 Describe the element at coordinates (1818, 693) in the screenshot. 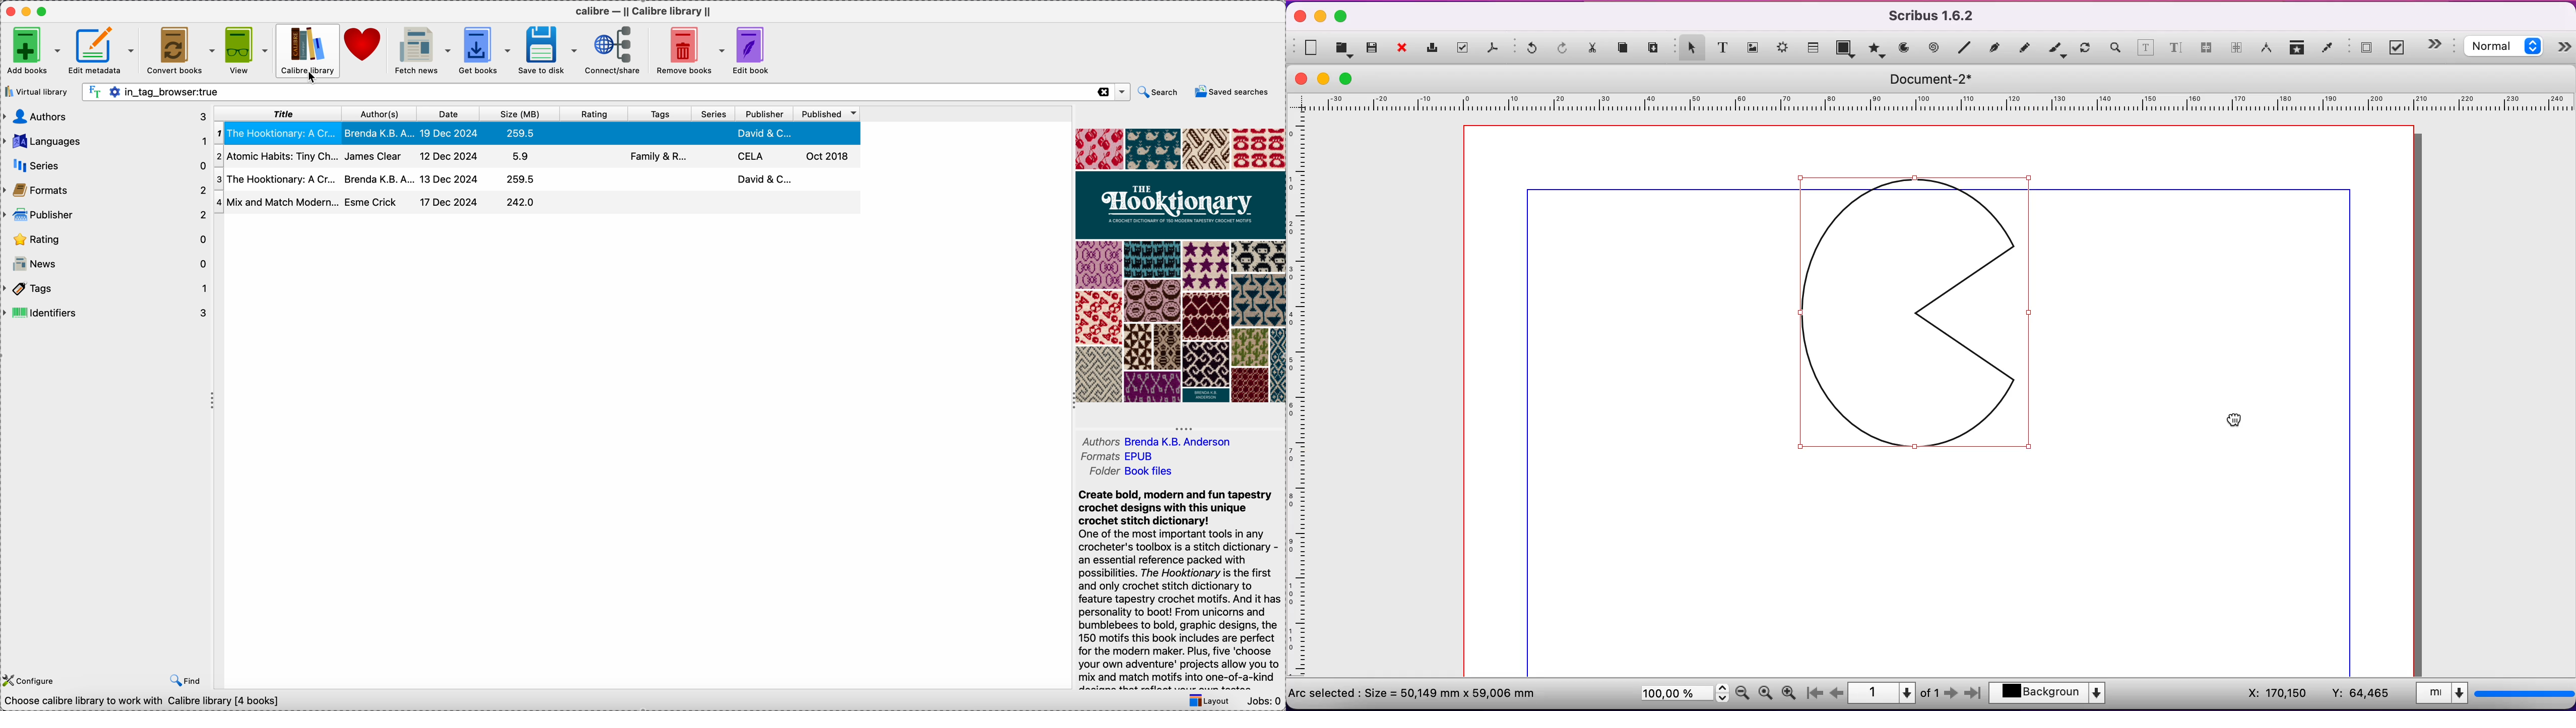

I see `go to the first page` at that location.